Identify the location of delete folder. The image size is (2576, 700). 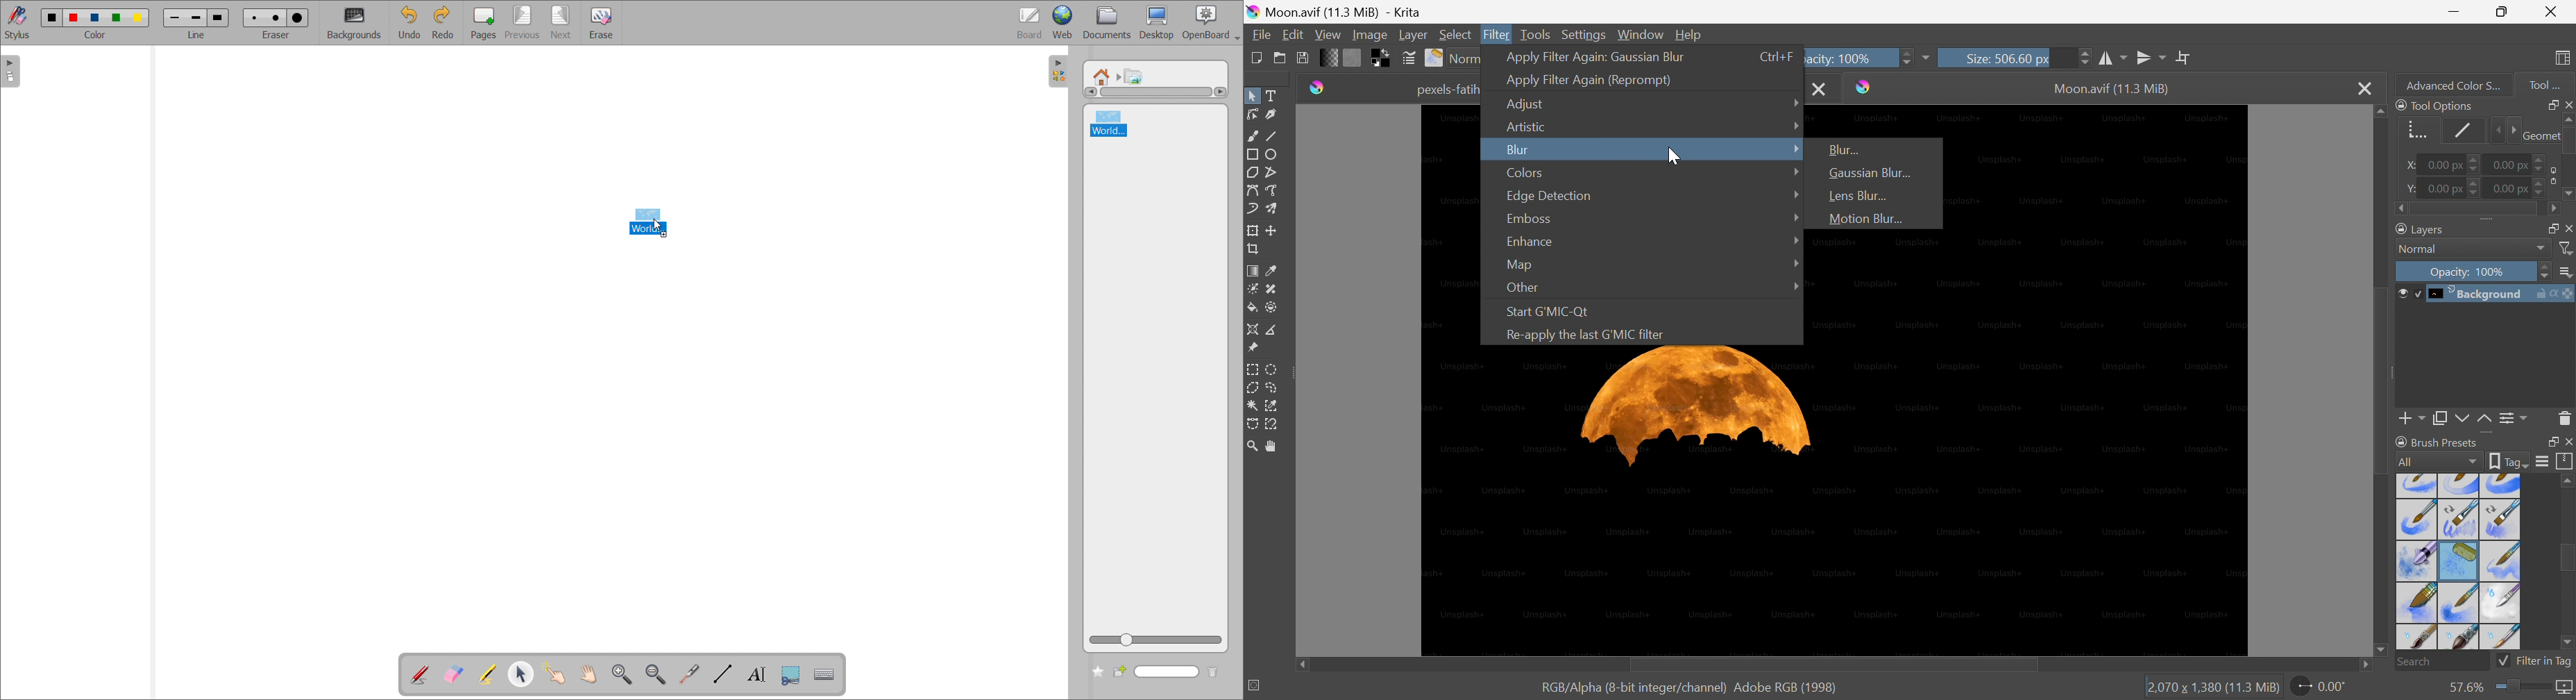
(1214, 673).